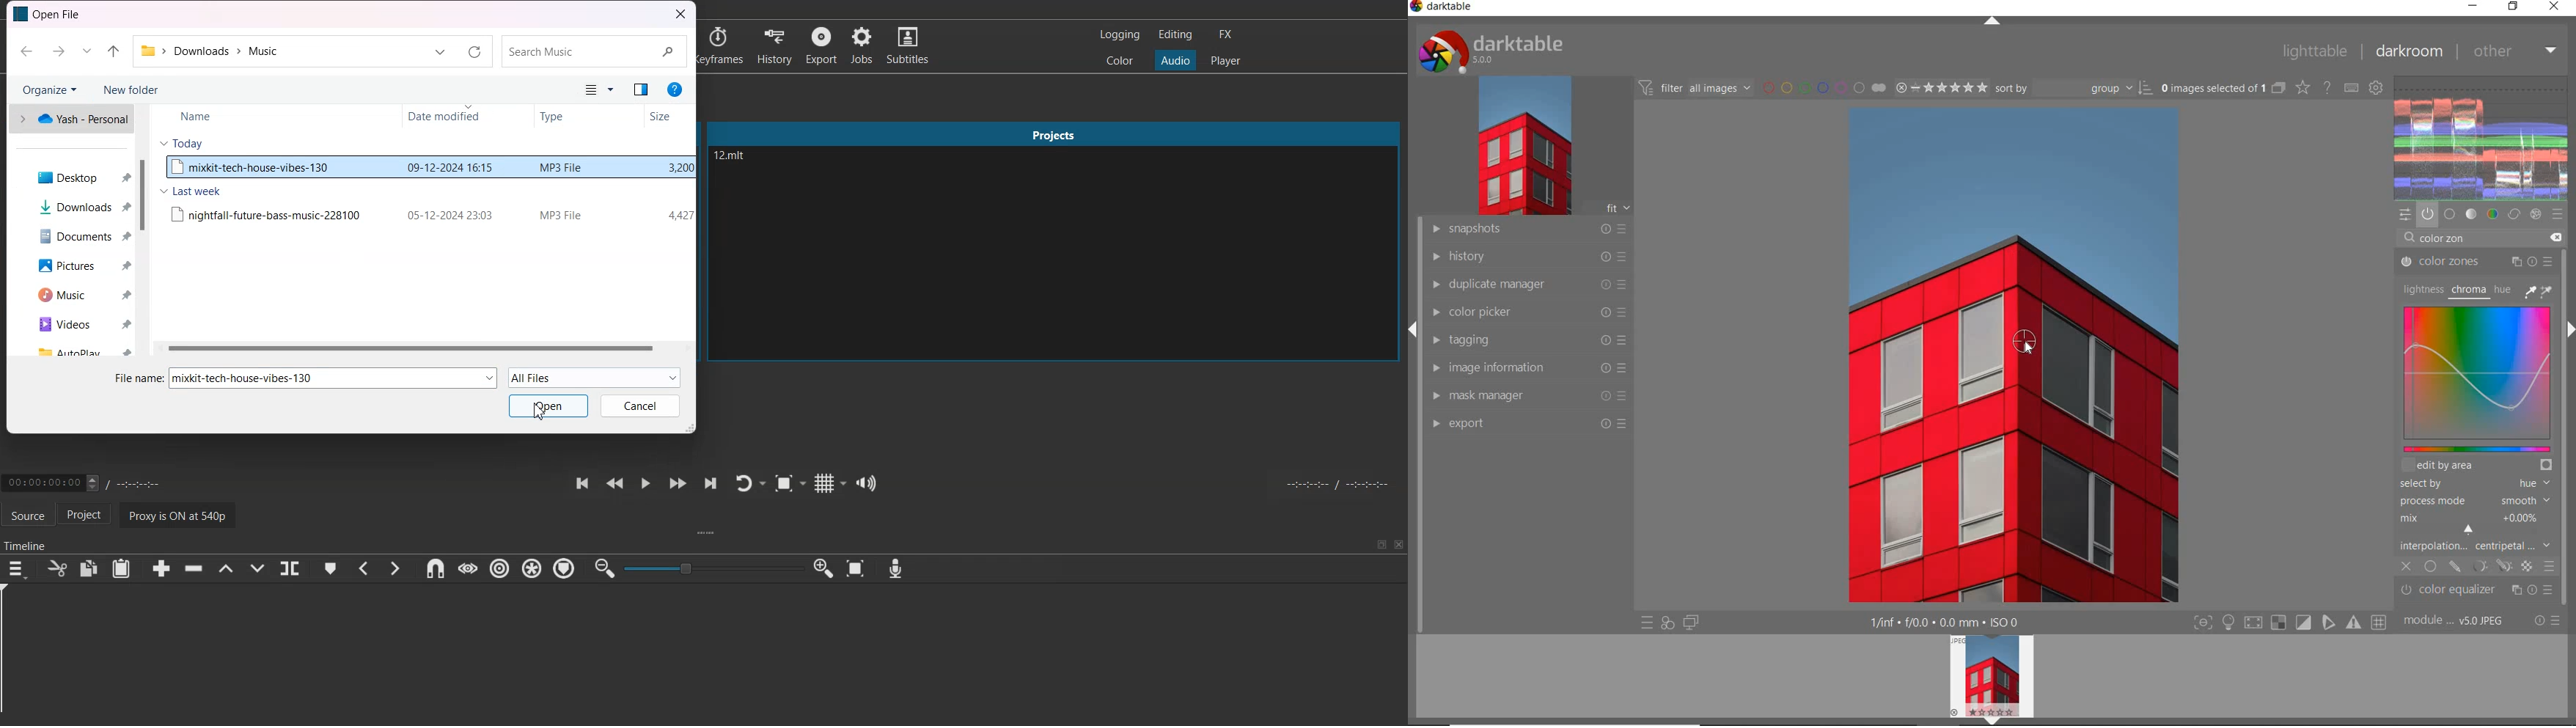 This screenshot has width=2576, height=728. What do you see at coordinates (1668, 622) in the screenshot?
I see `quick access for applying any of your styles` at bounding box center [1668, 622].